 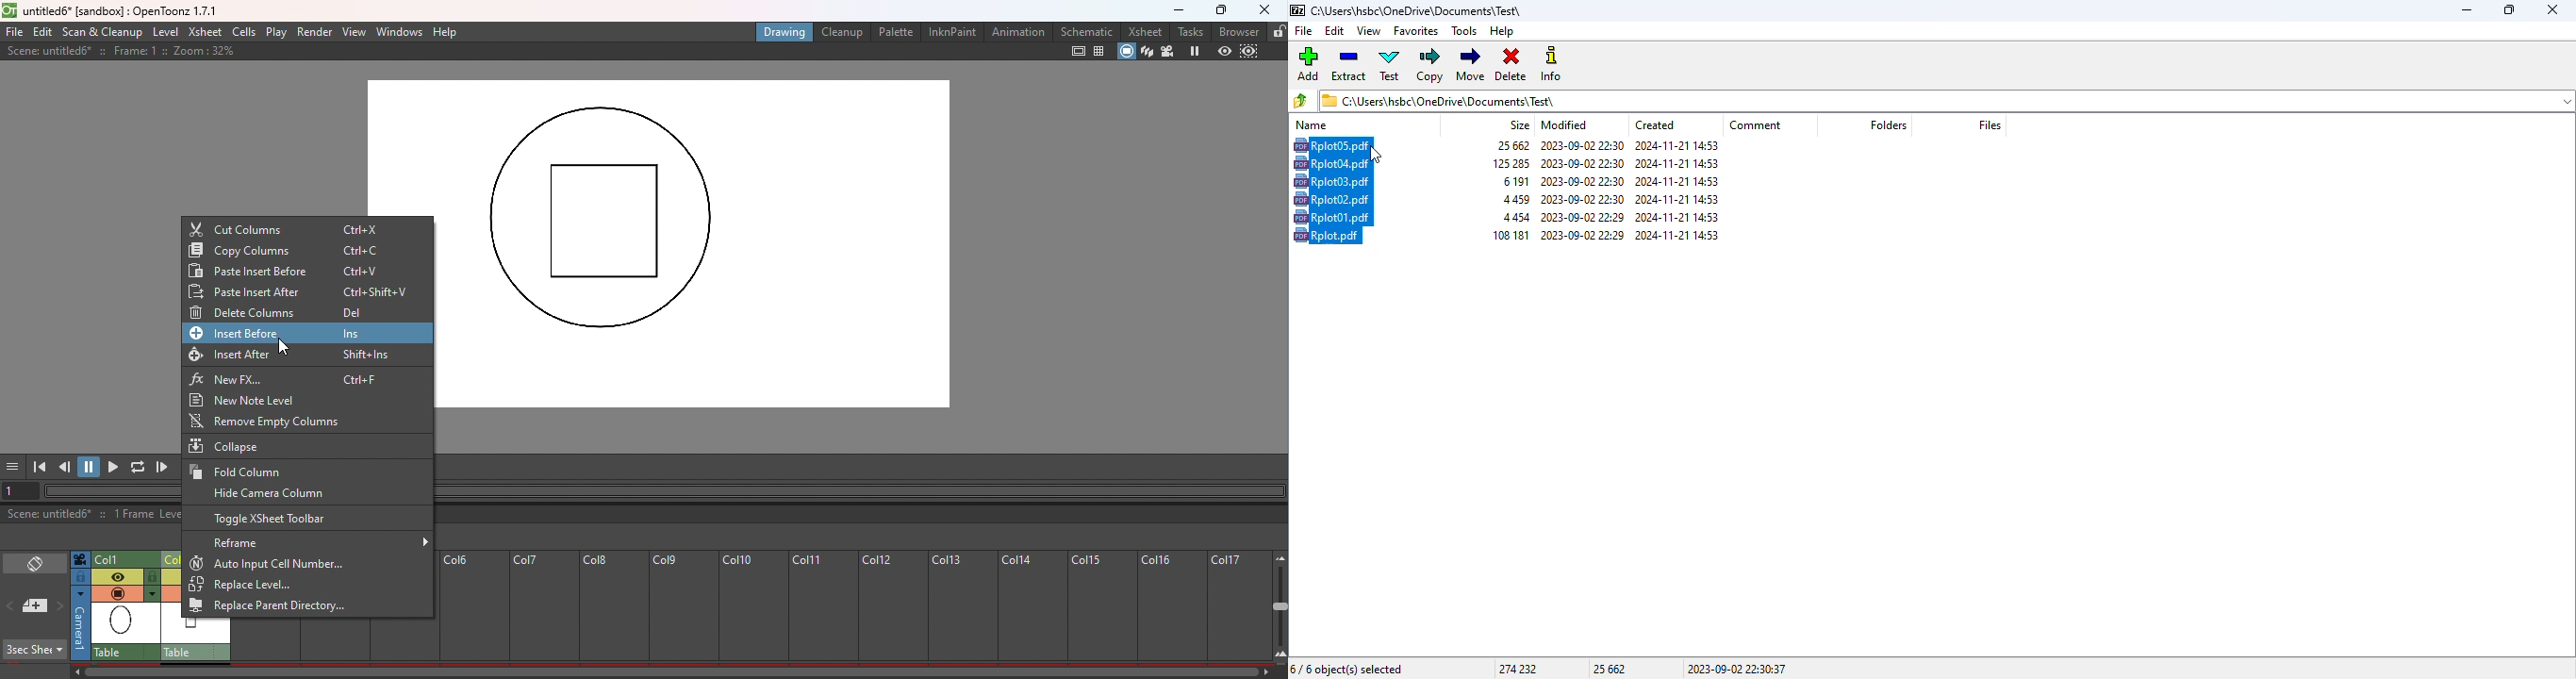 What do you see at coordinates (272, 519) in the screenshot?
I see `Toggle Xsheet toolbar` at bounding box center [272, 519].